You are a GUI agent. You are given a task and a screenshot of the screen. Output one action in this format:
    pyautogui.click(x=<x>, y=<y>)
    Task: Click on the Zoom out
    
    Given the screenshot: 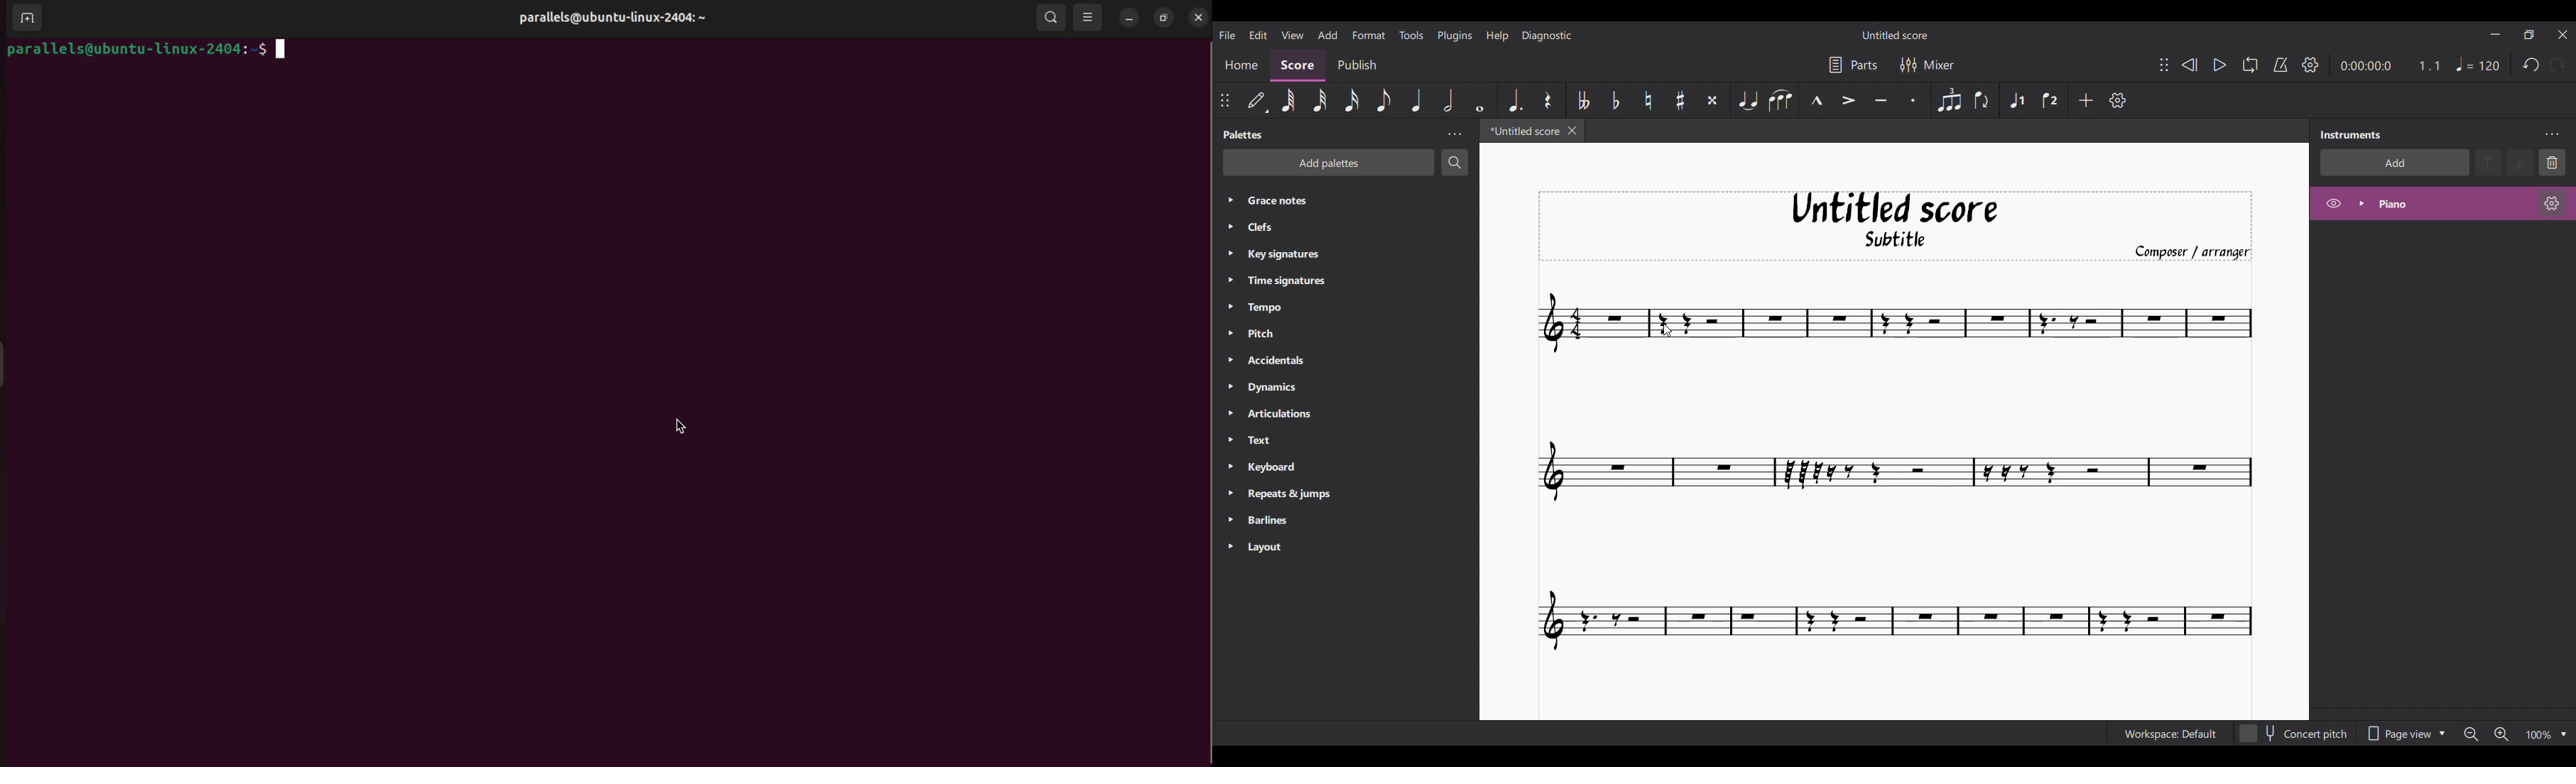 What is the action you would take?
    pyautogui.click(x=2470, y=734)
    